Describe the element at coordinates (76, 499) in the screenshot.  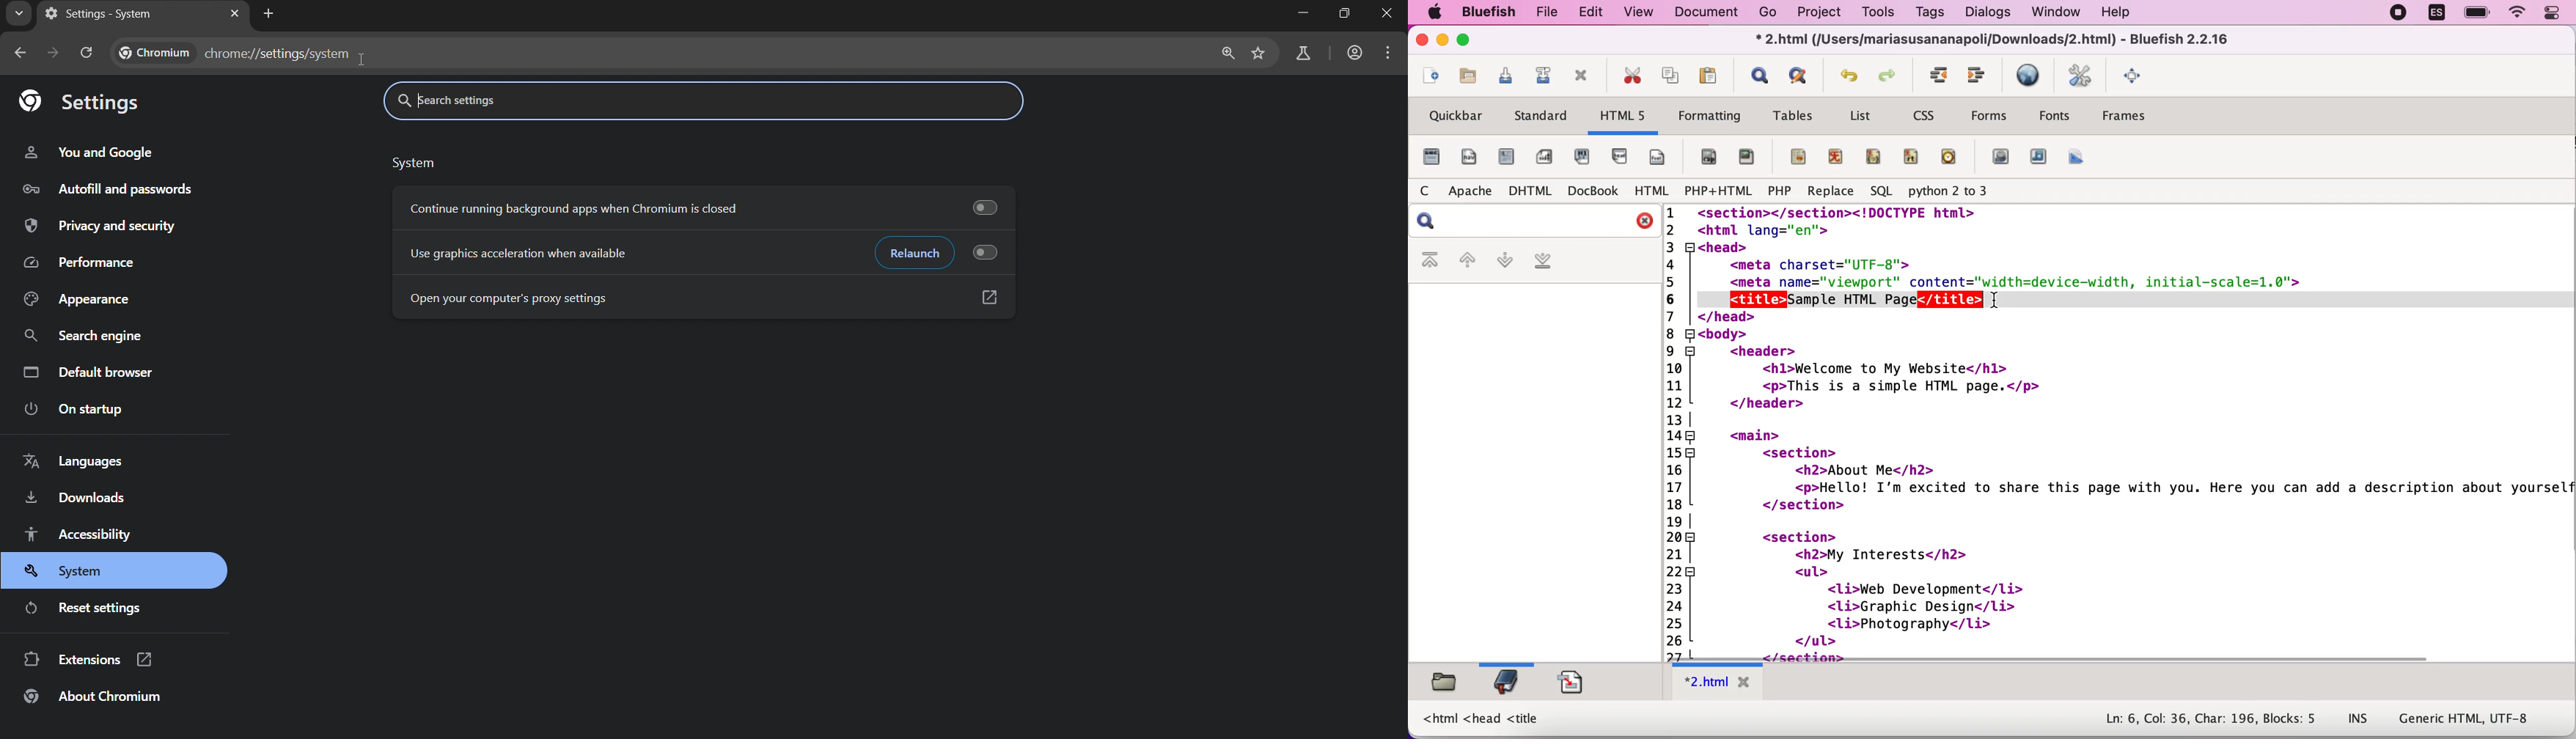
I see `downloads` at that location.